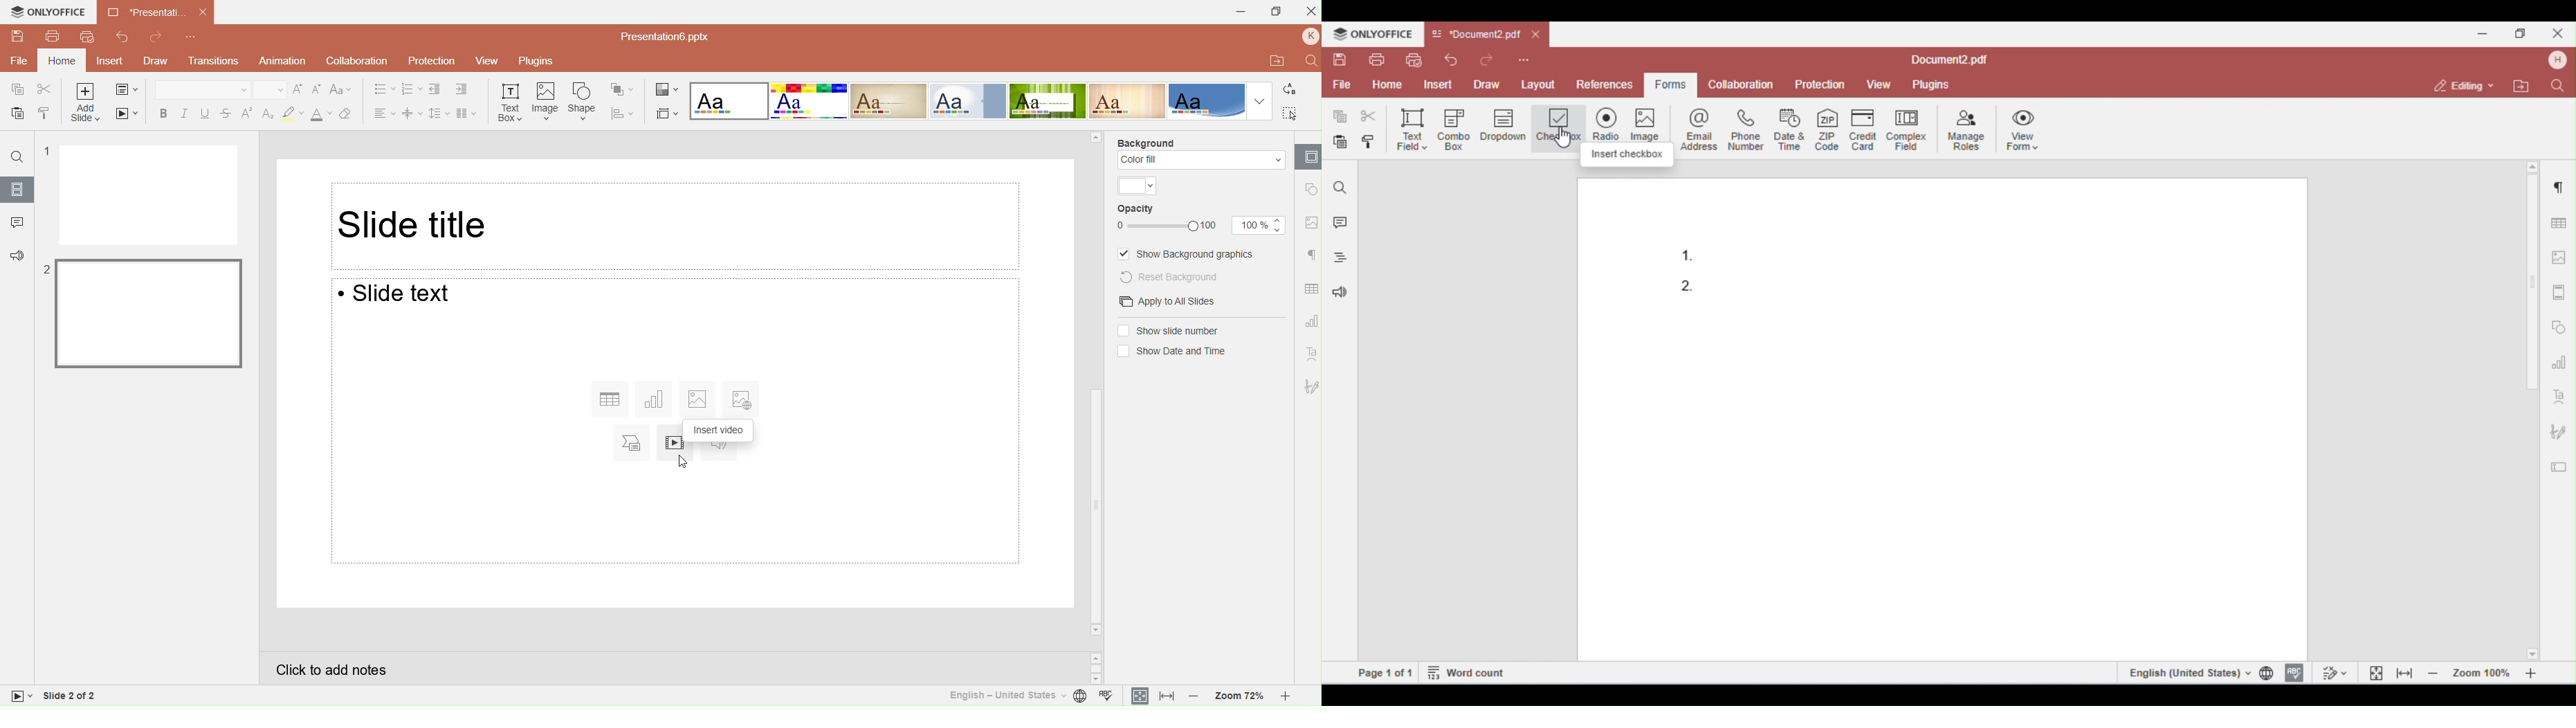 The image size is (2576, 728). I want to click on Select slide size, so click(668, 114).